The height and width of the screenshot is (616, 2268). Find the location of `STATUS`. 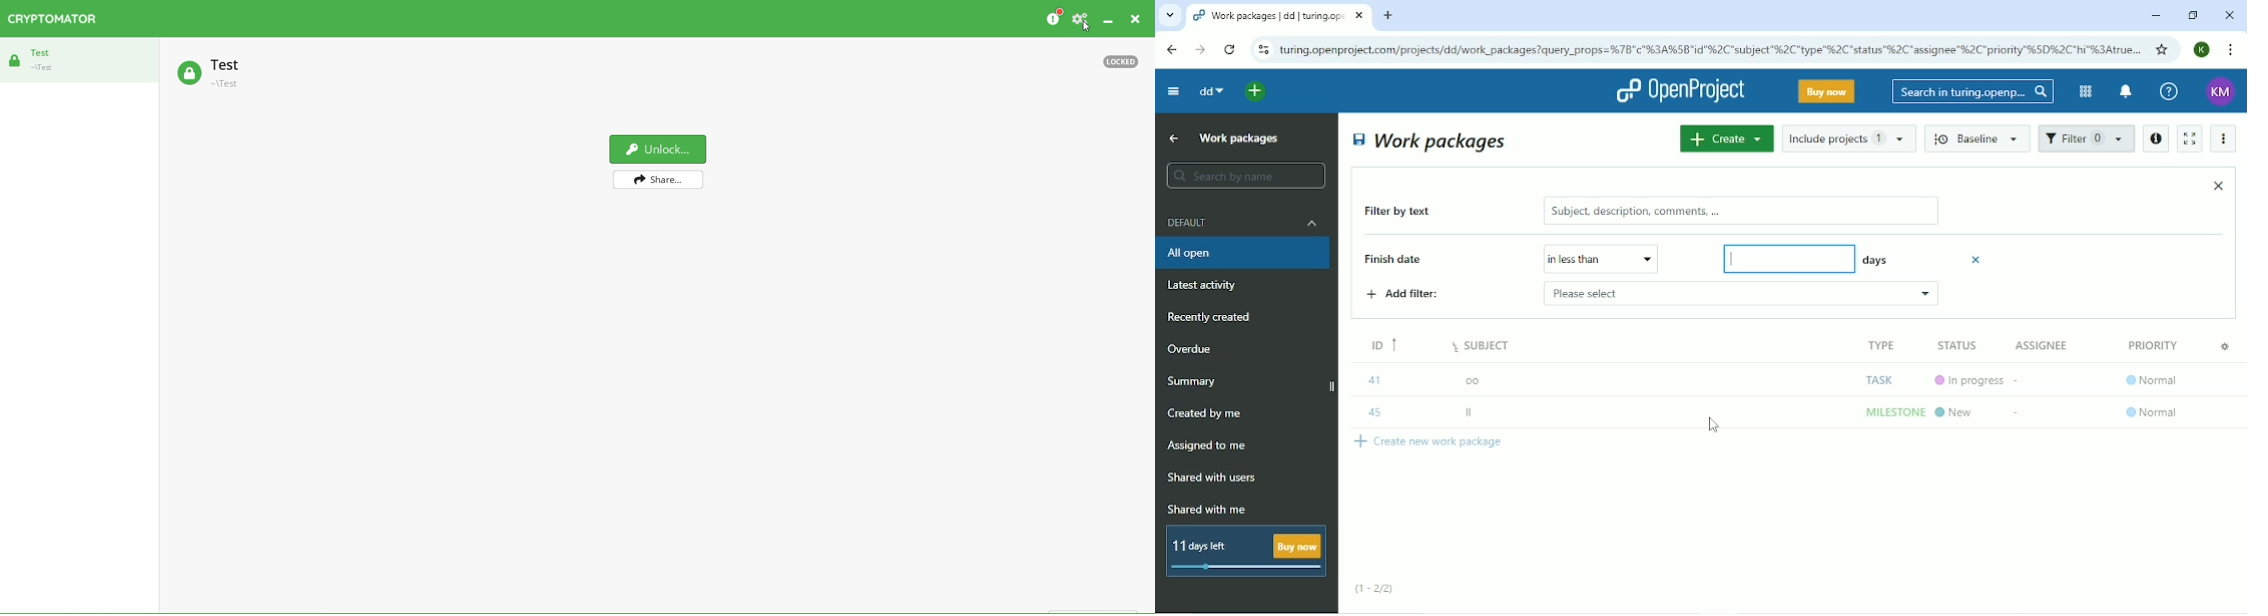

STATUS is located at coordinates (1963, 346).